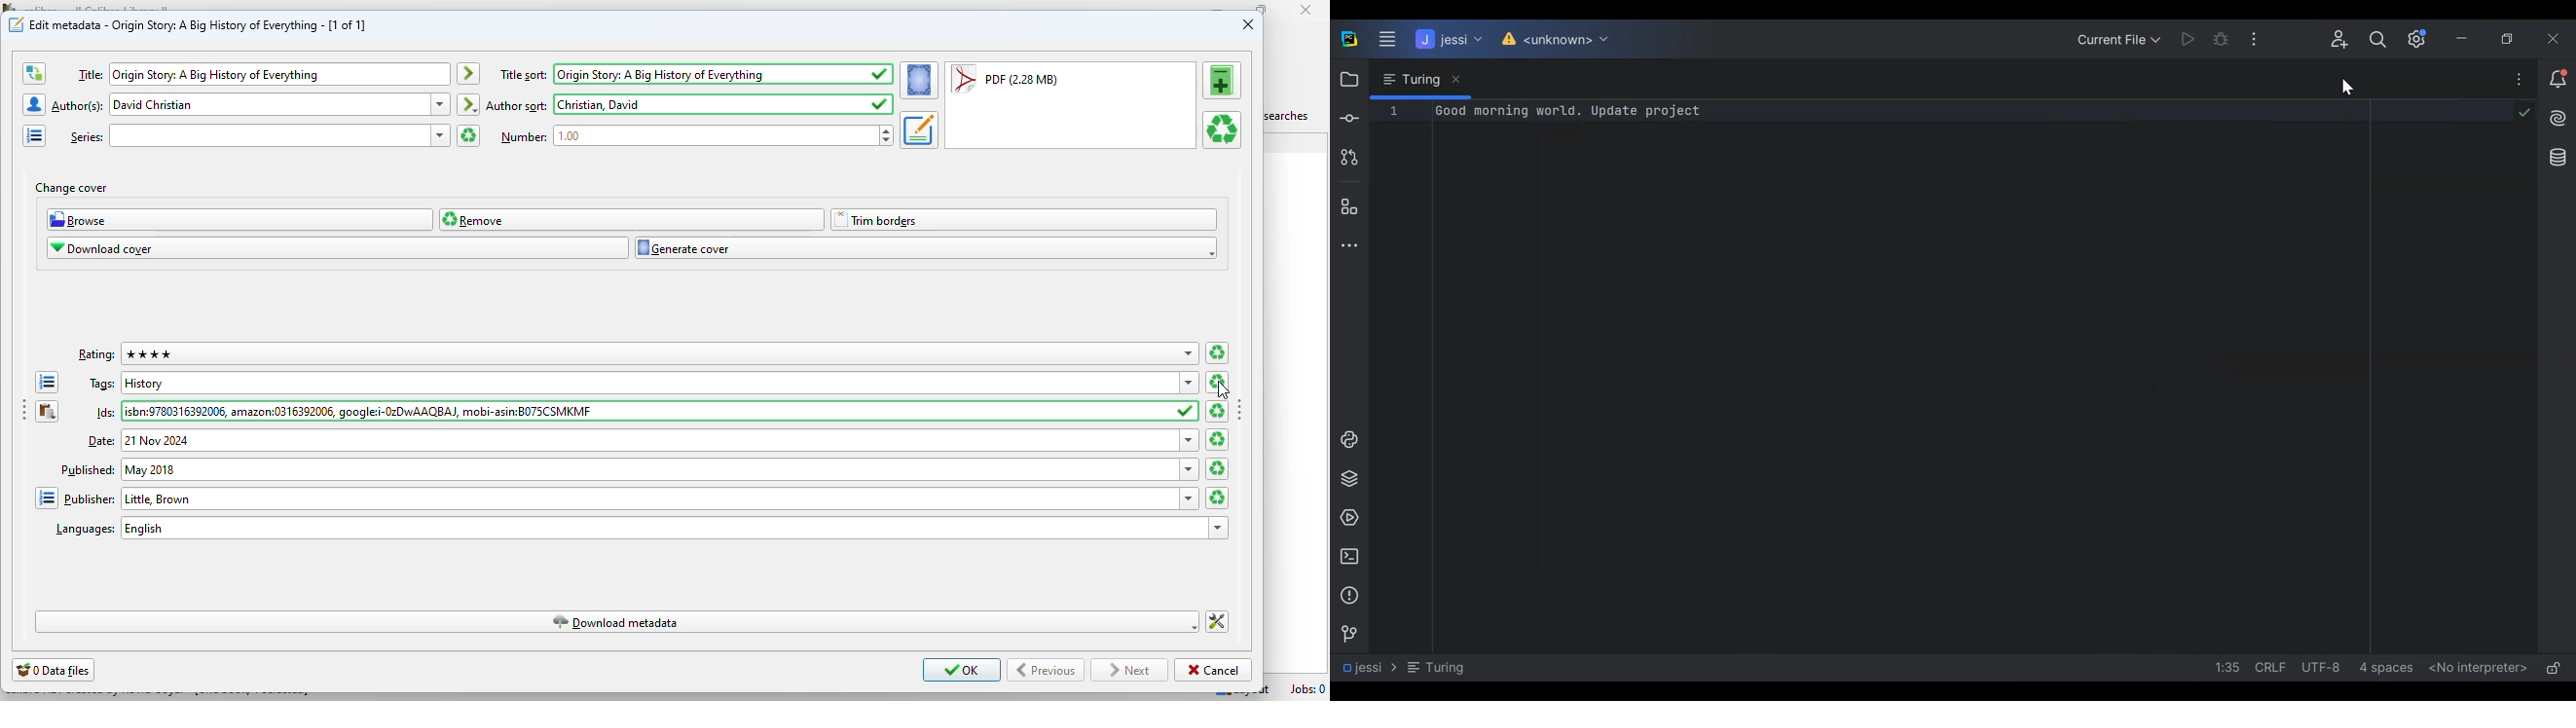 The image size is (2576, 728). What do you see at coordinates (47, 498) in the screenshot?
I see `open the manage publishers editor` at bounding box center [47, 498].